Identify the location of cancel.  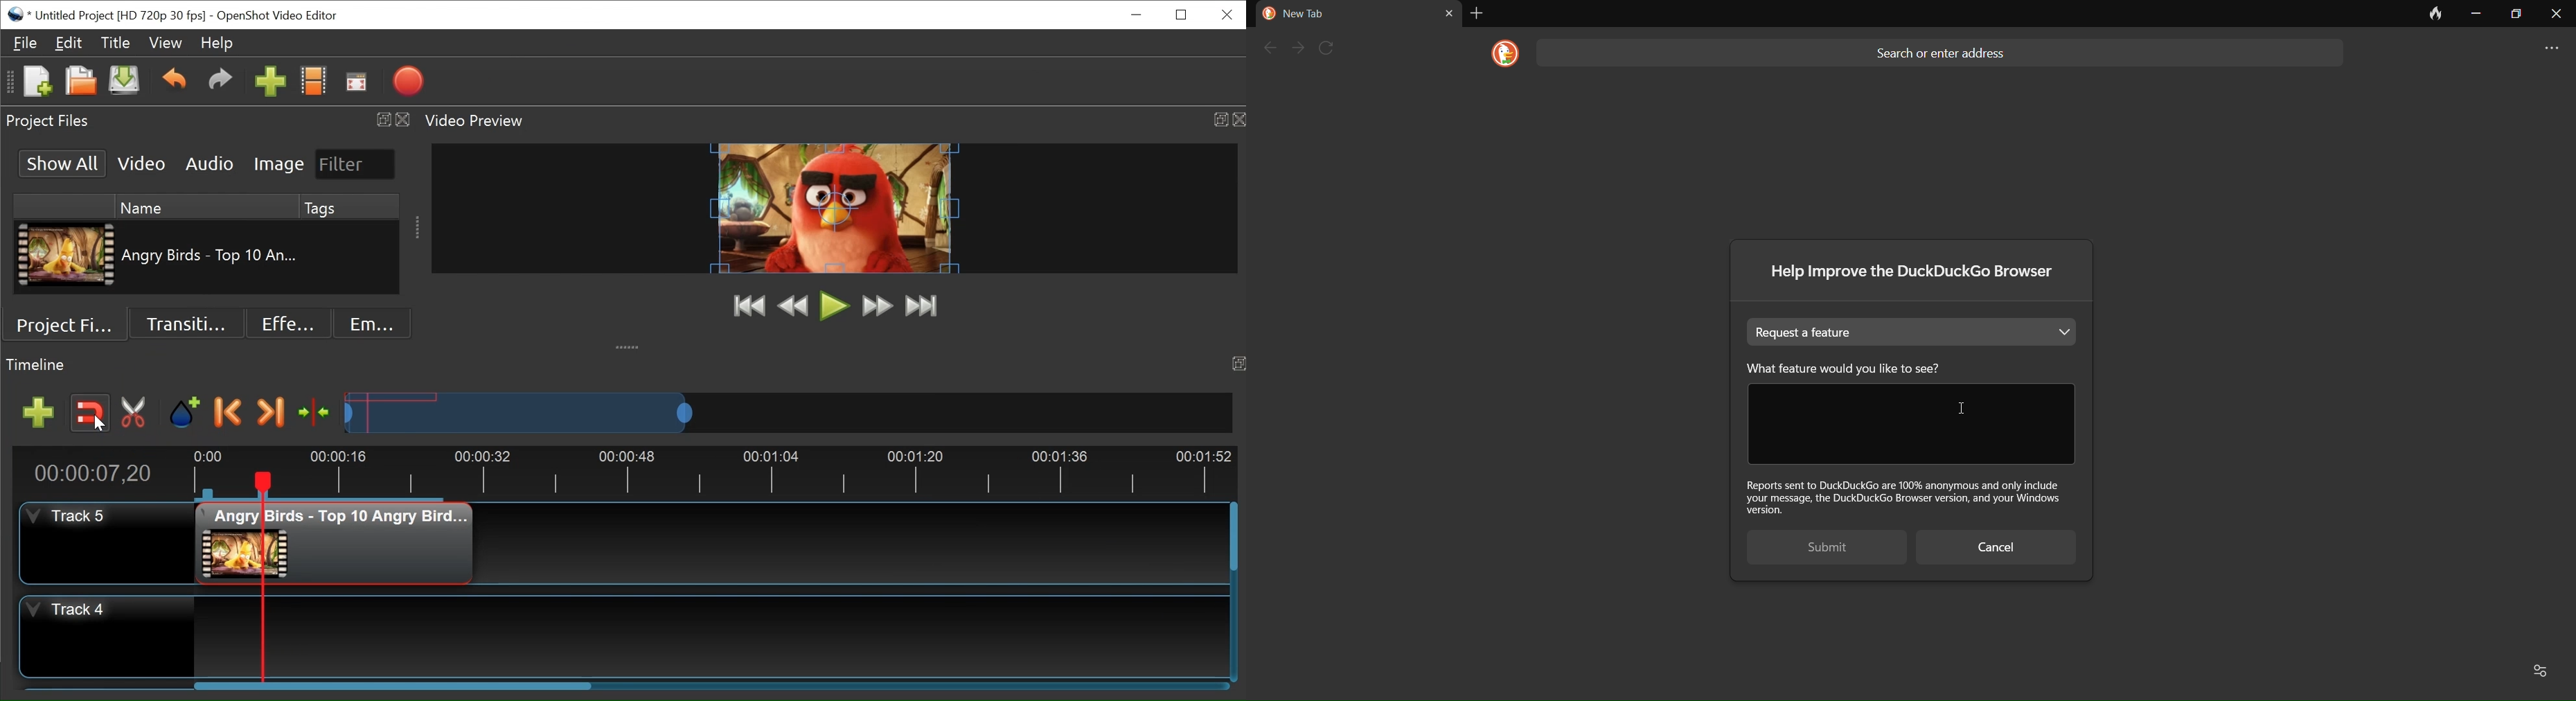
(1995, 549).